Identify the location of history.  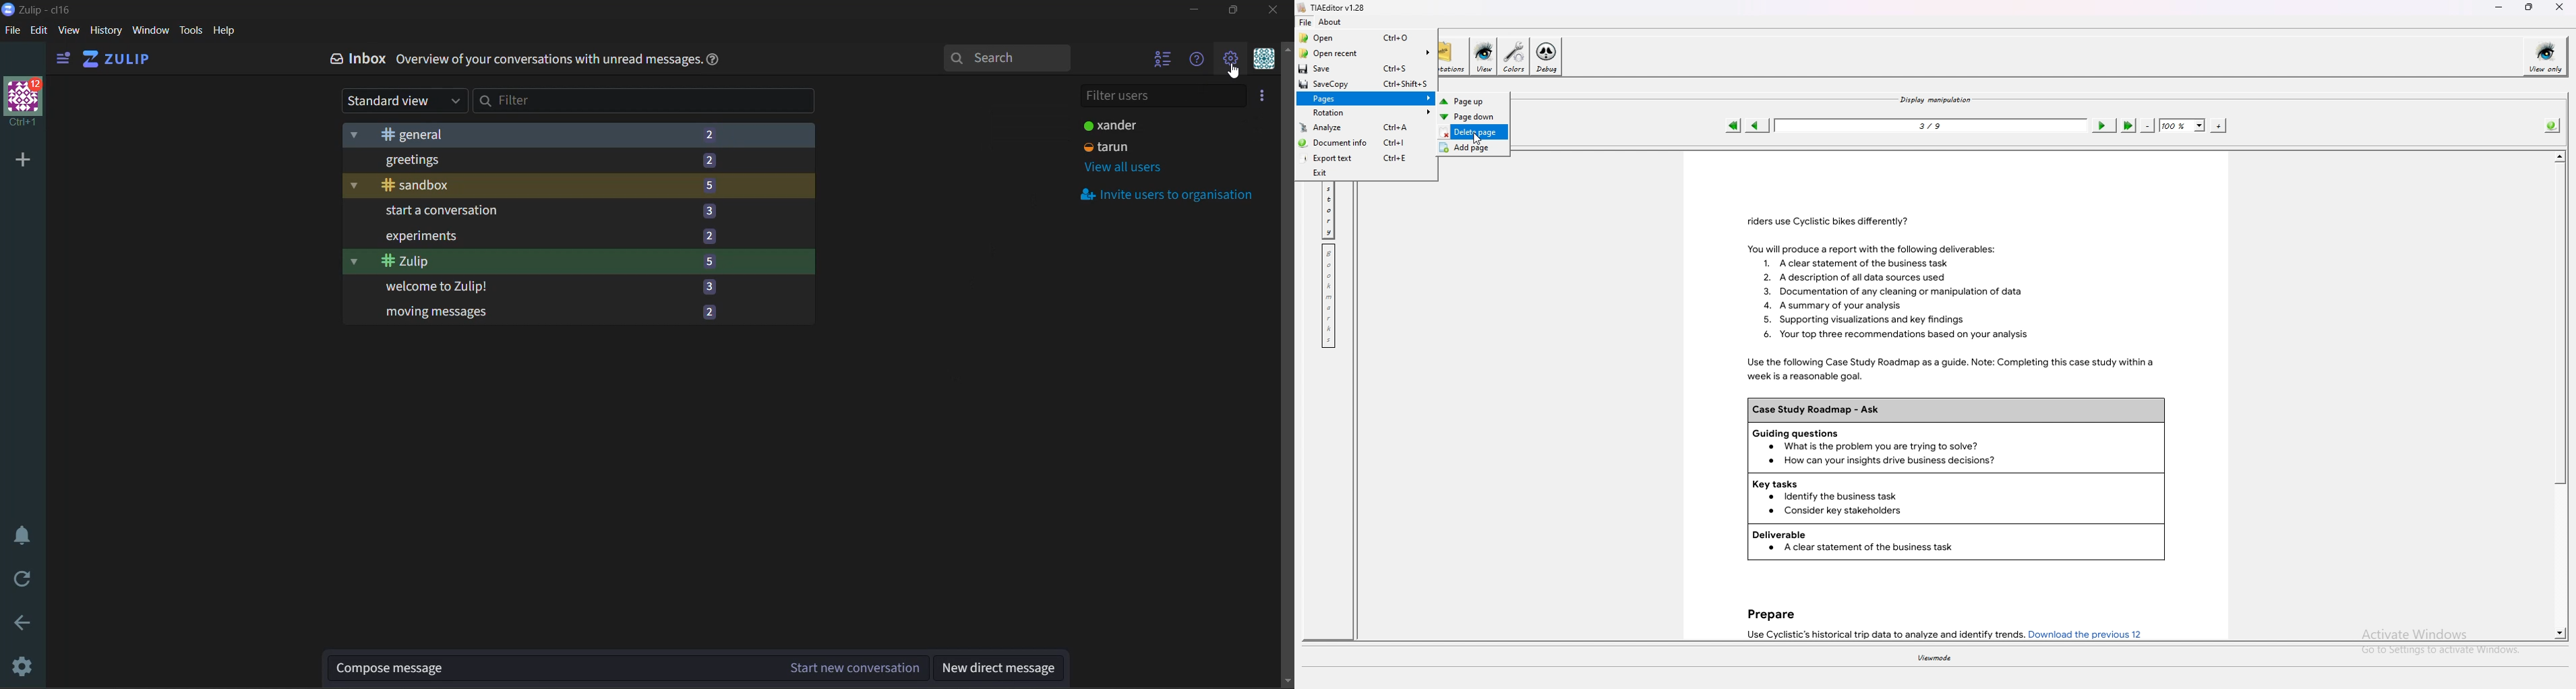
(1330, 210).